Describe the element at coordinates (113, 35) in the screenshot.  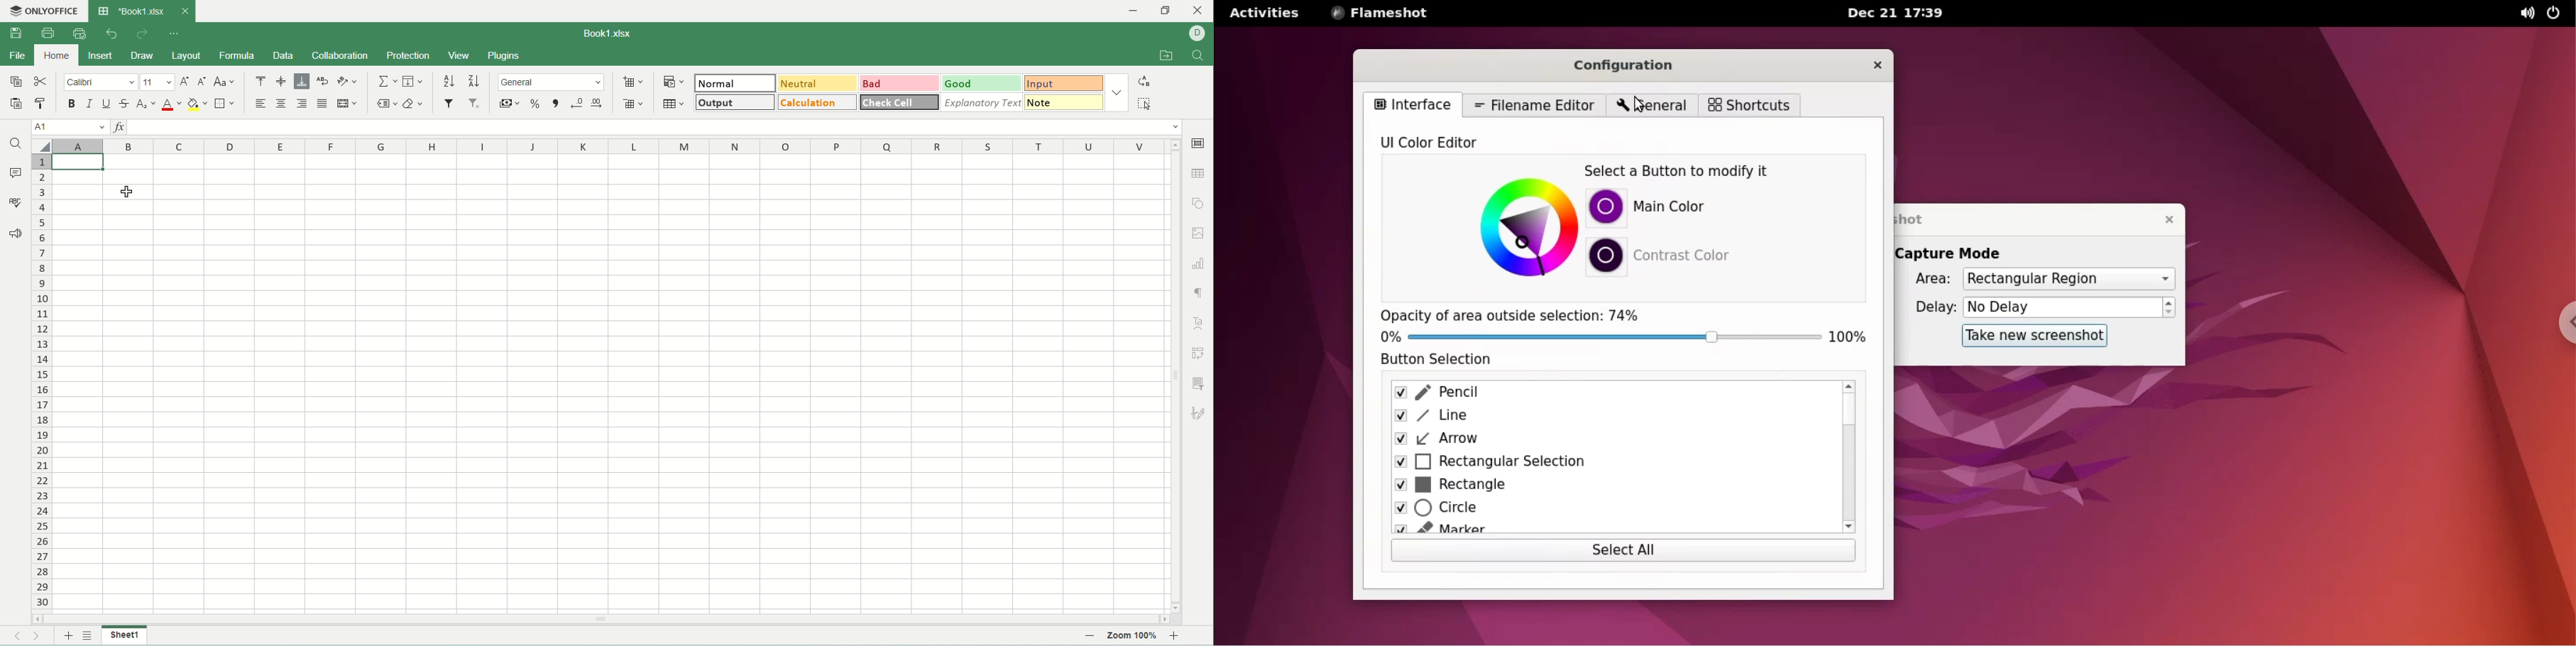
I see `undo` at that location.